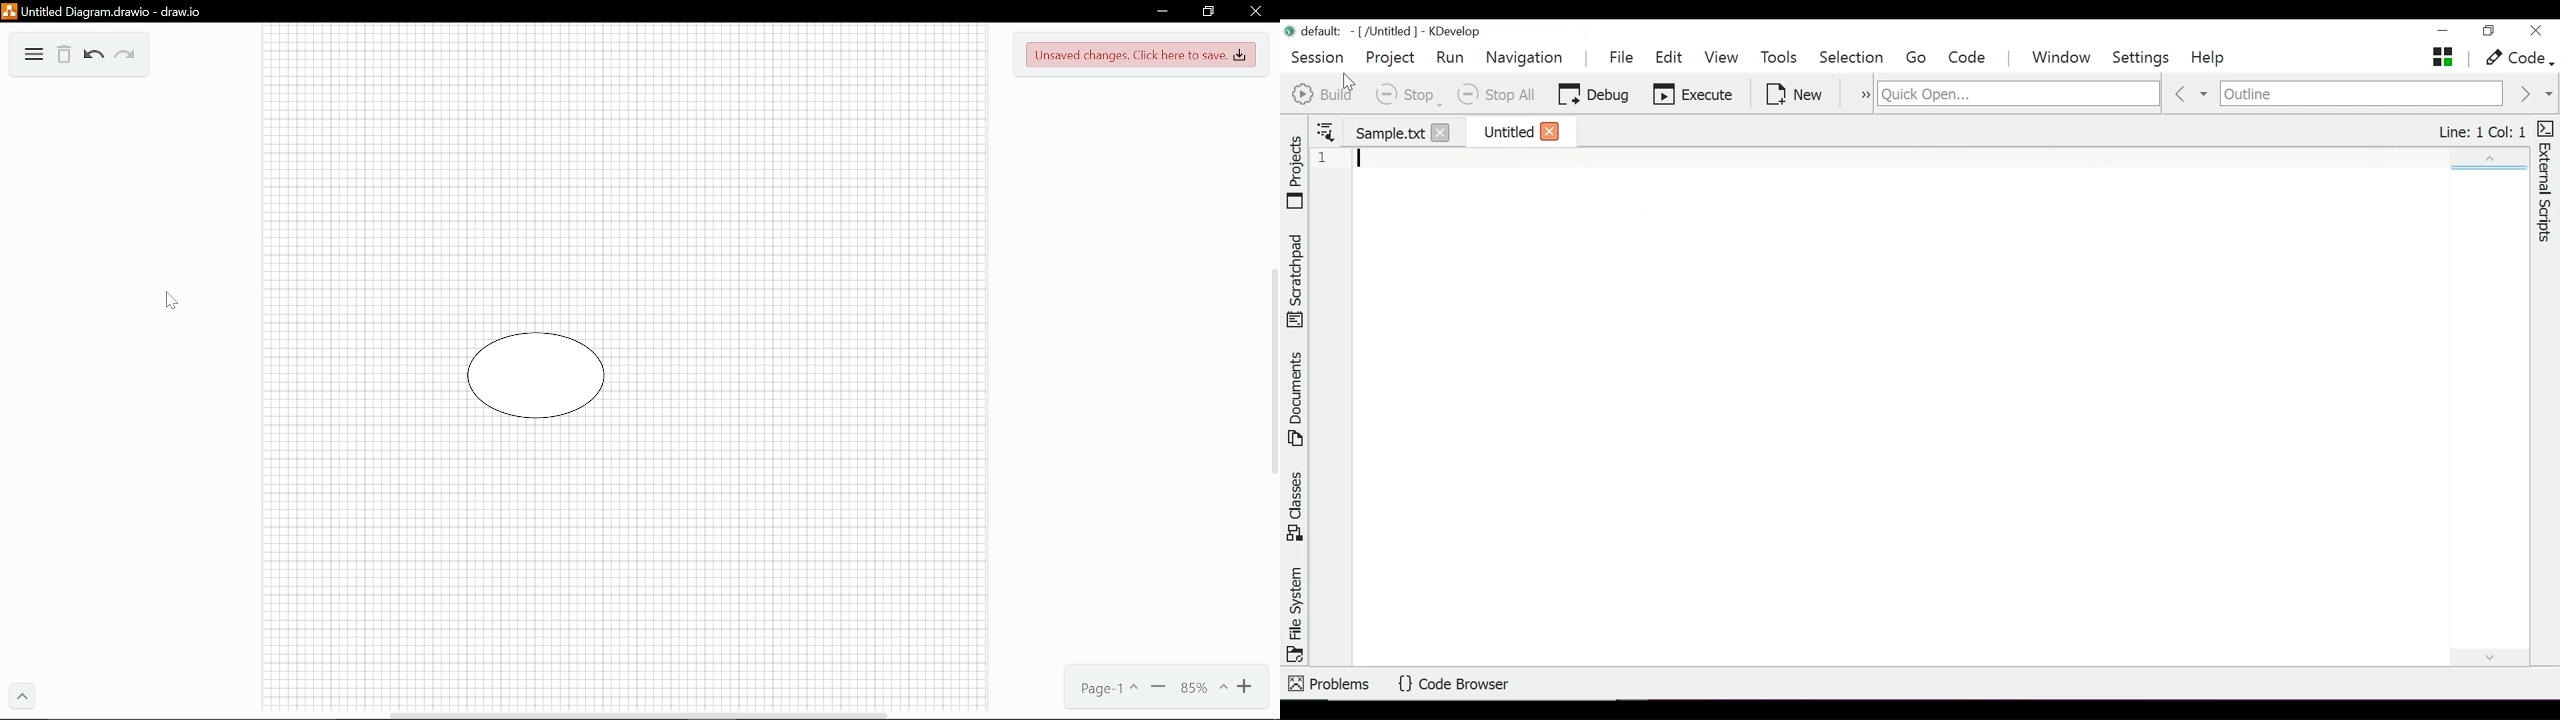 The width and height of the screenshot is (2576, 728). What do you see at coordinates (538, 376) in the screenshot?
I see `Circle shape` at bounding box center [538, 376].